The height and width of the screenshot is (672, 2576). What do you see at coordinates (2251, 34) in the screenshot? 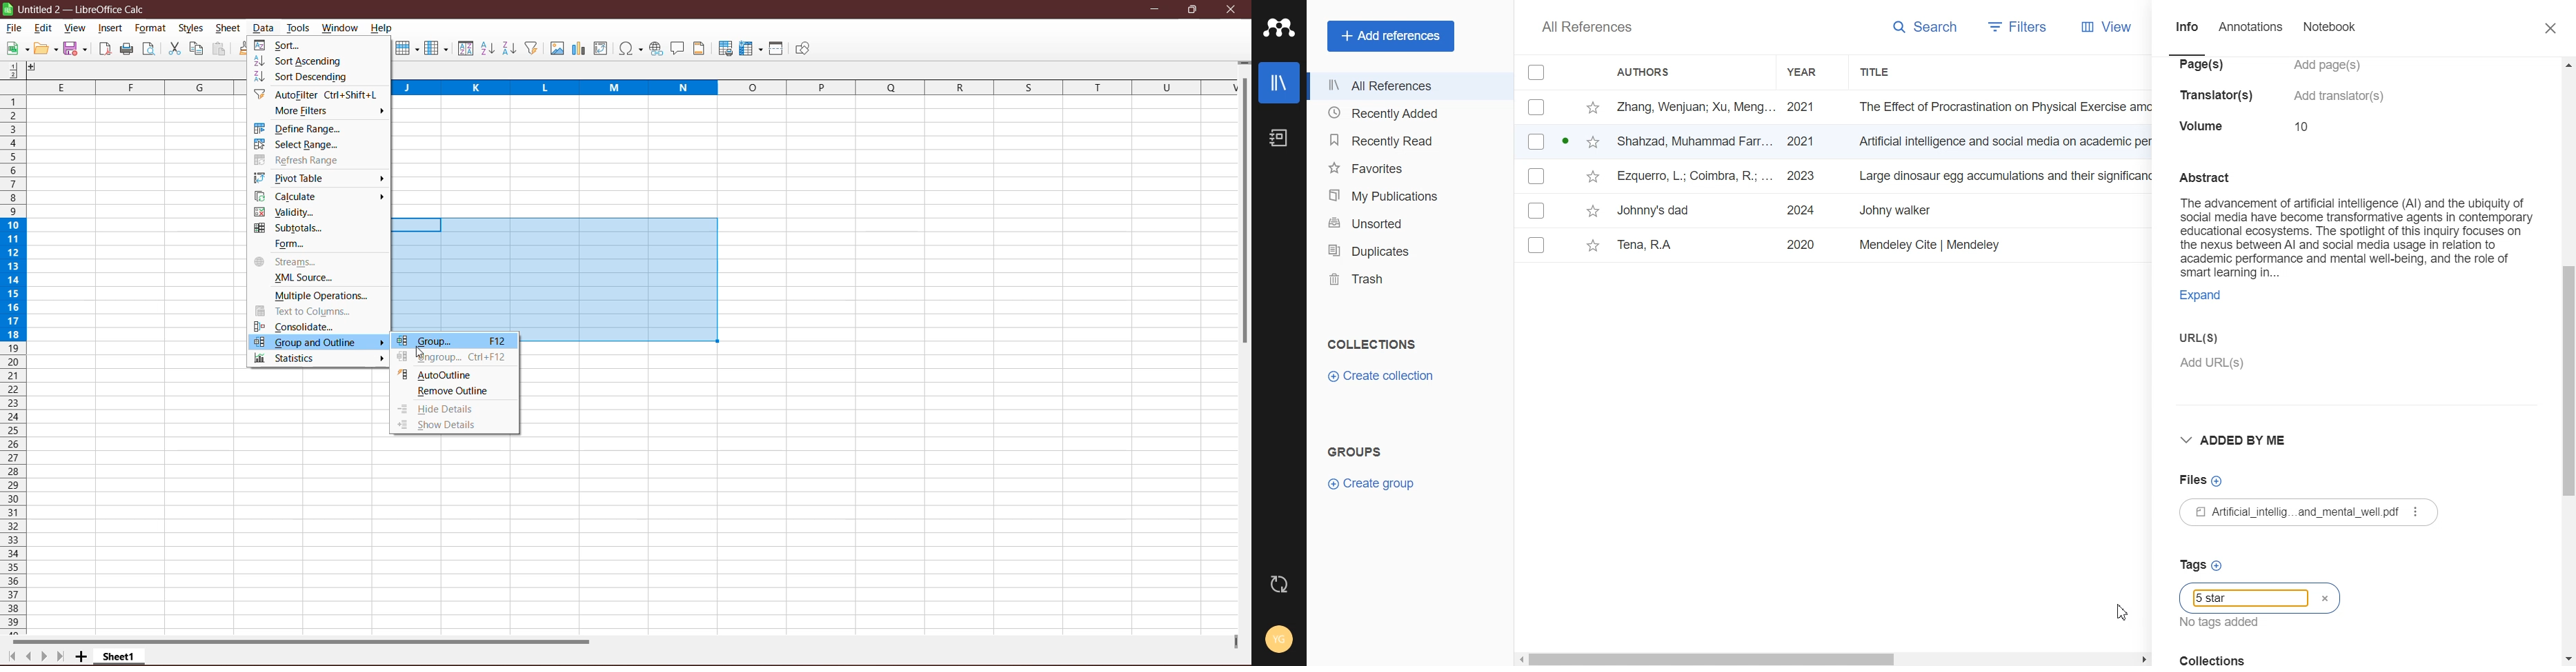
I see `Annotations` at bounding box center [2251, 34].